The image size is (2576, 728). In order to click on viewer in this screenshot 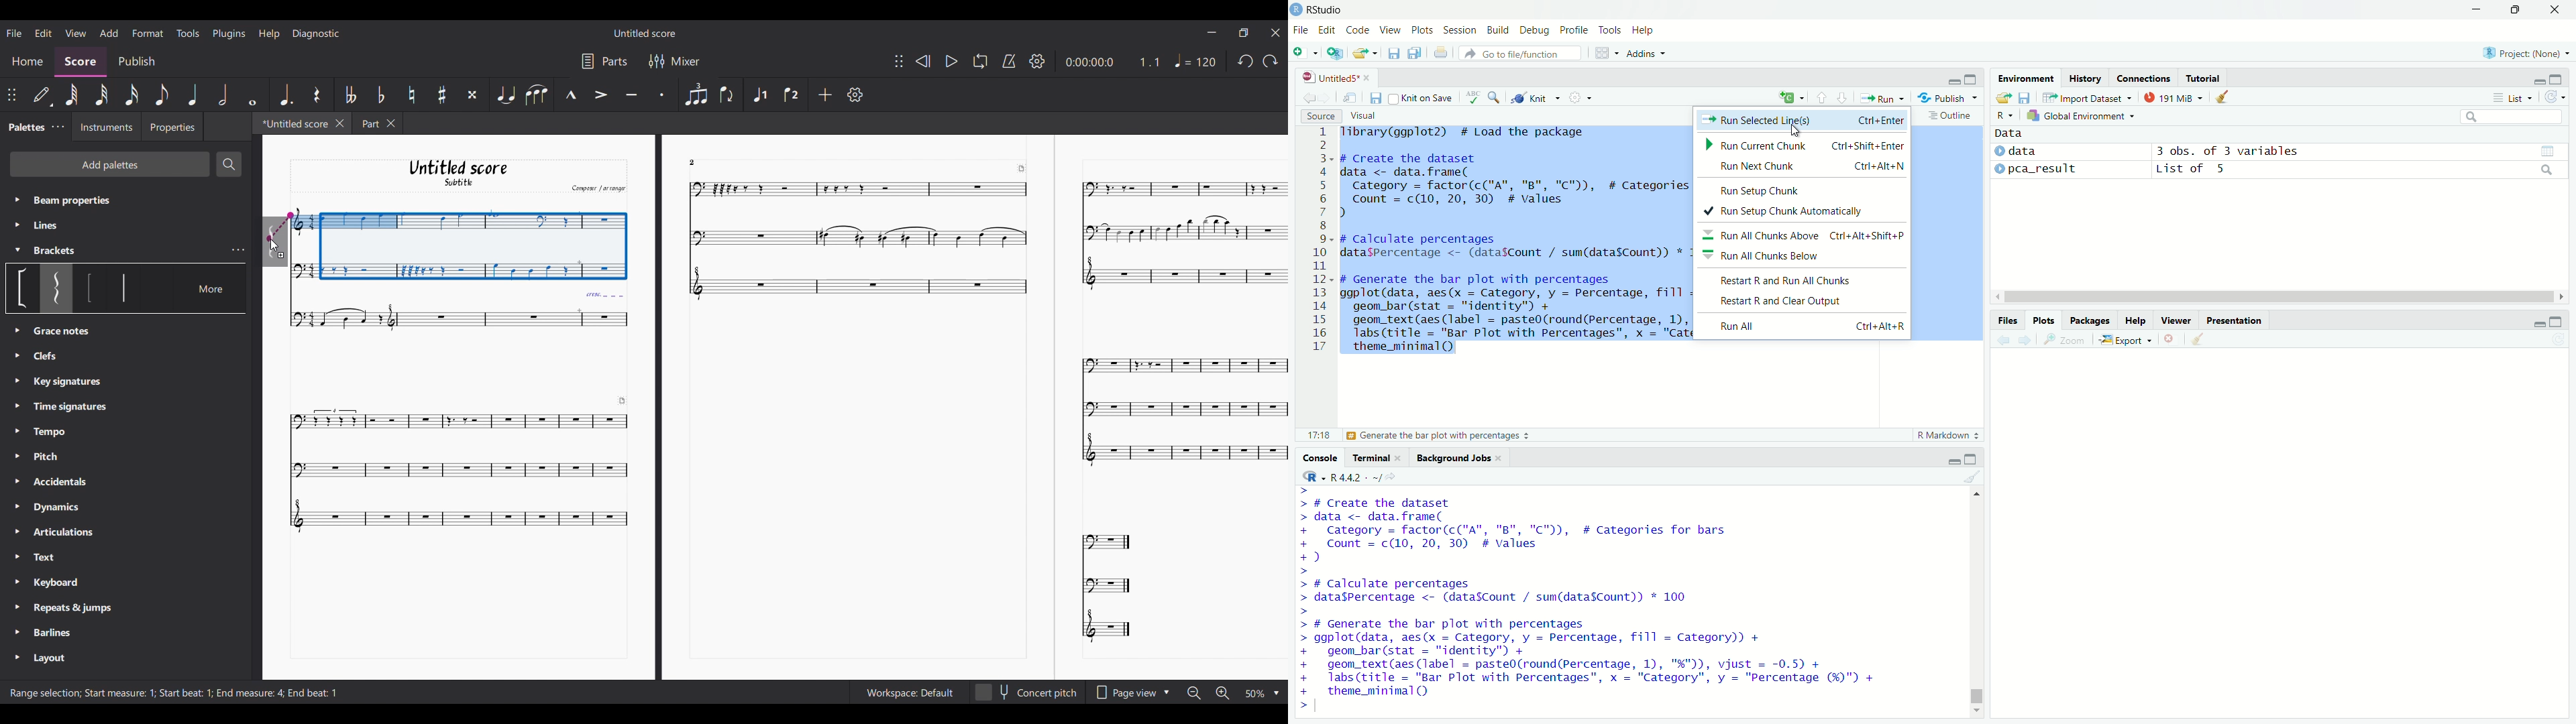, I will do `click(2175, 320)`.